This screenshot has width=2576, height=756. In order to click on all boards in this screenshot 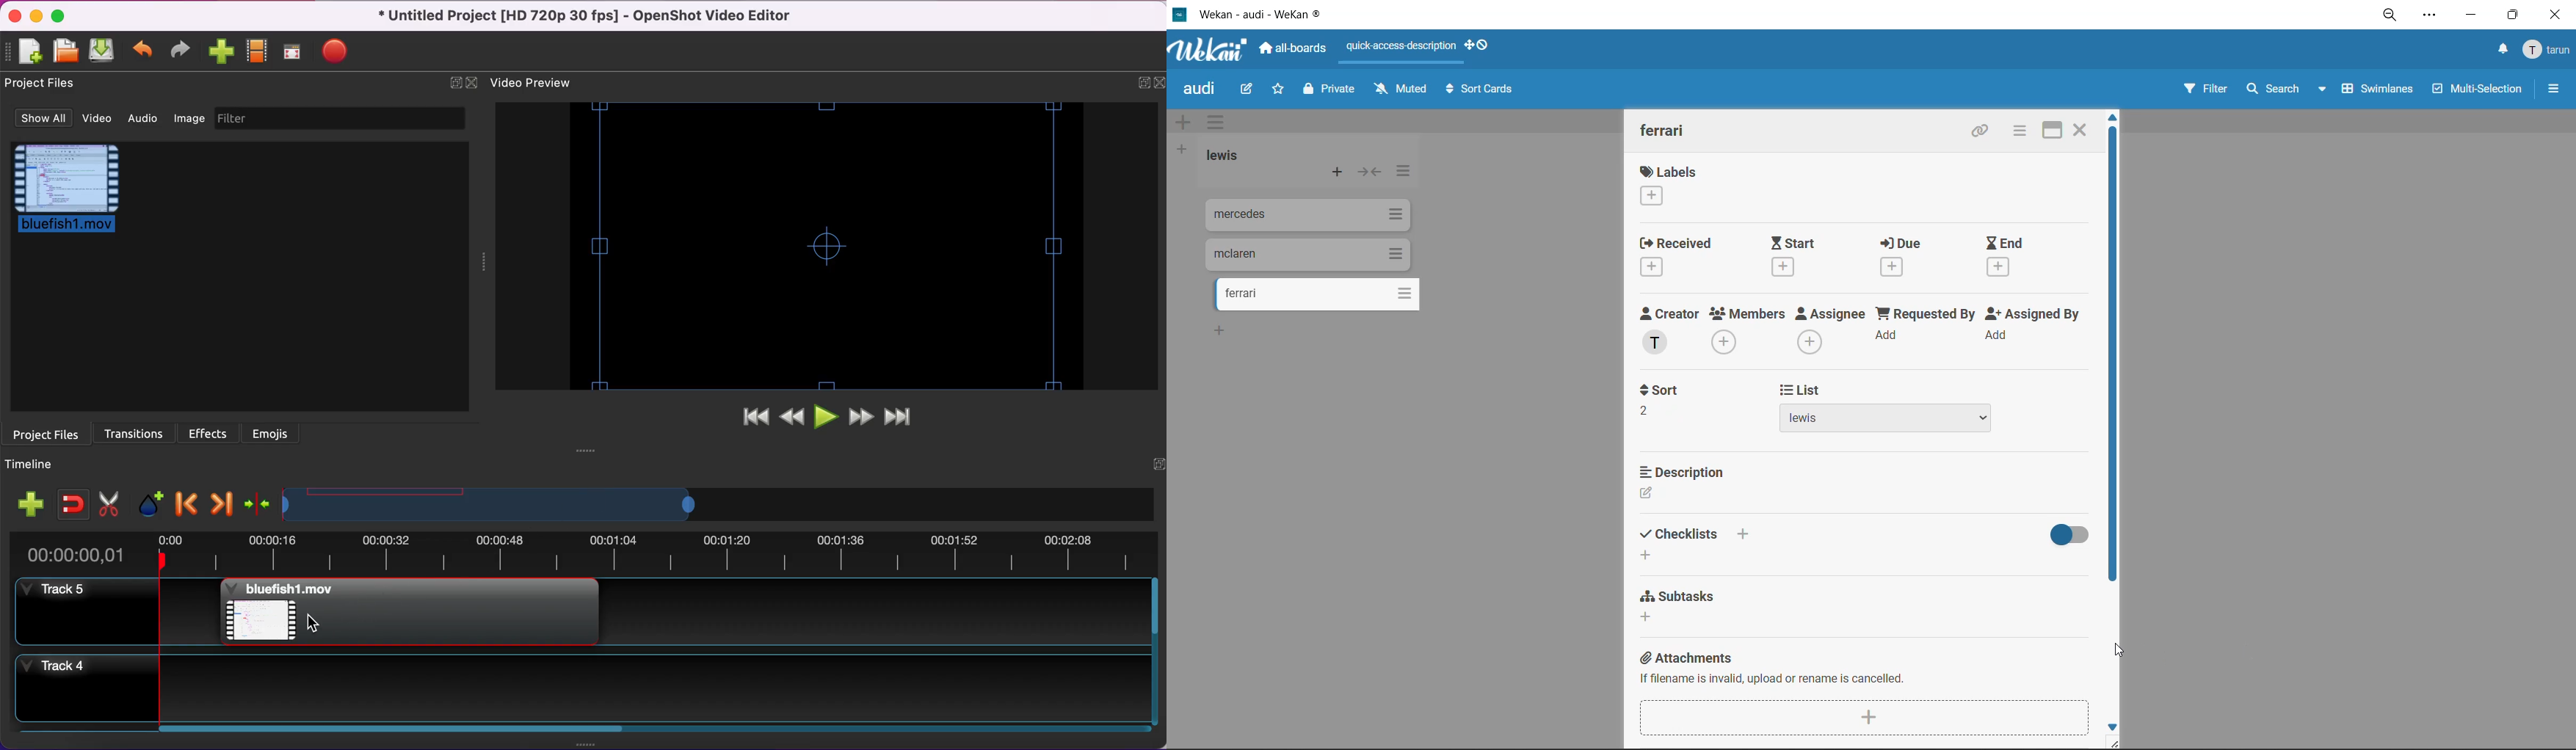, I will do `click(1294, 51)`.